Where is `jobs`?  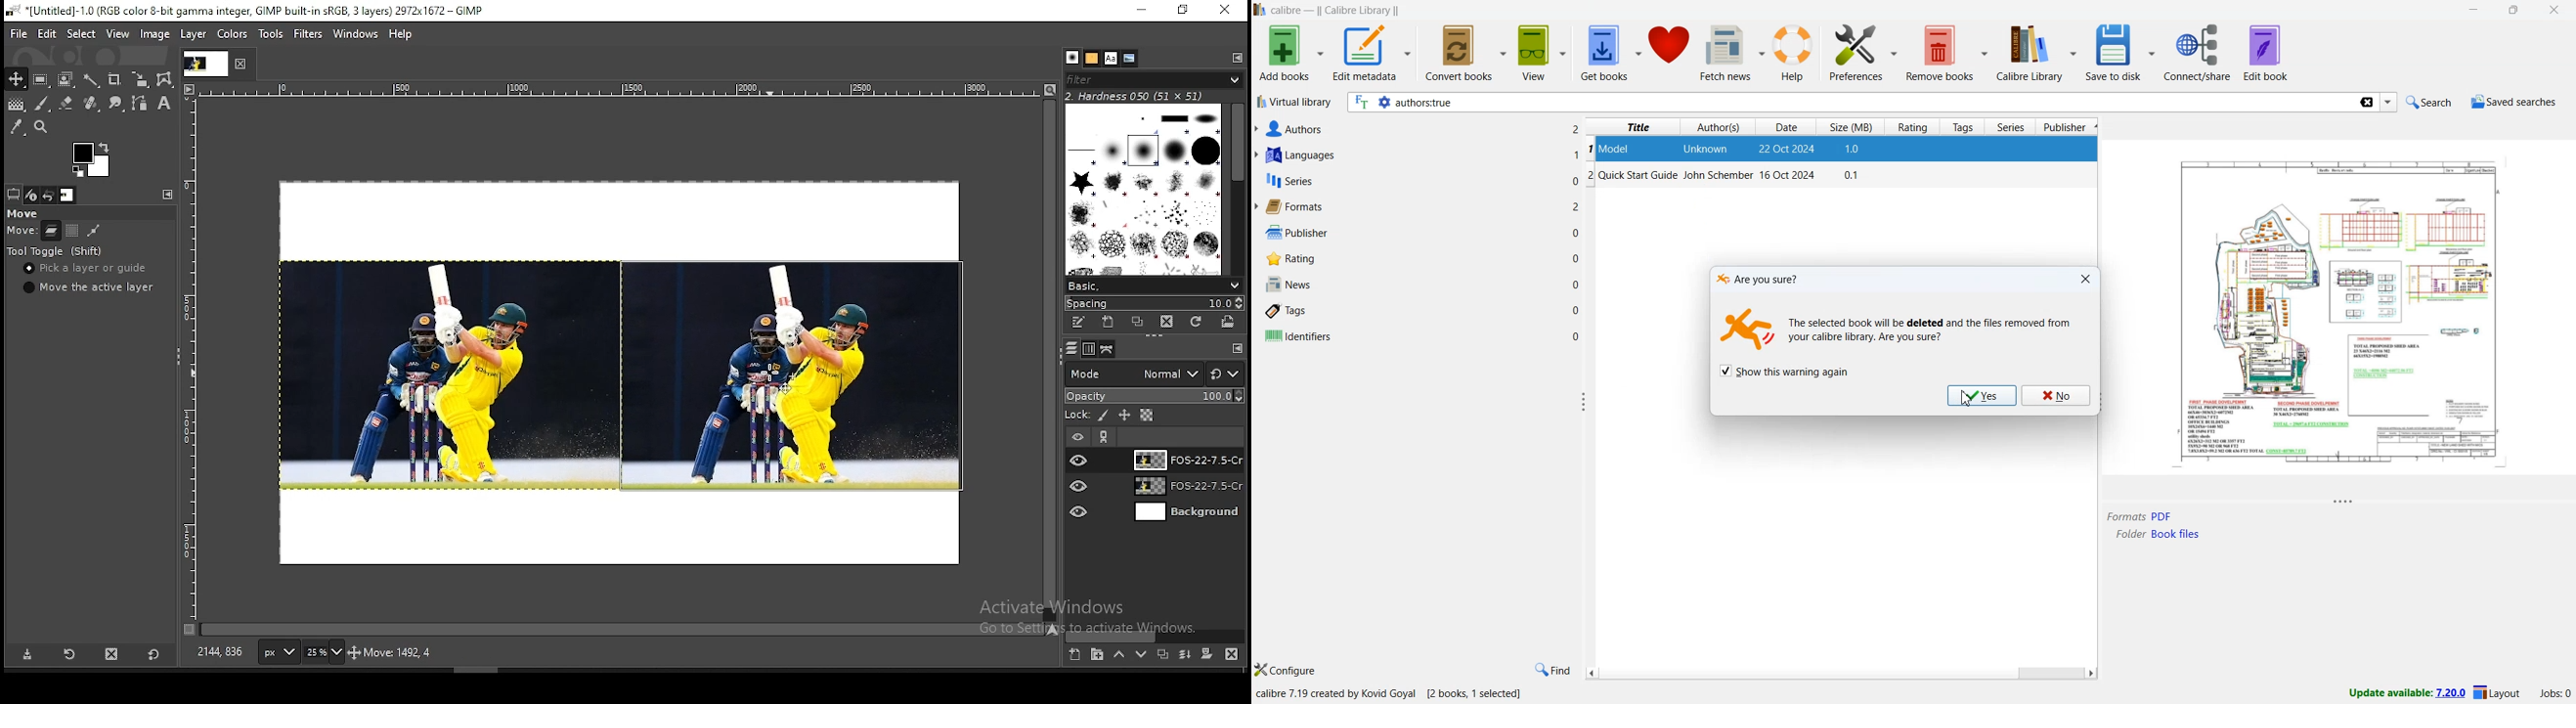 jobs is located at coordinates (2551, 696).